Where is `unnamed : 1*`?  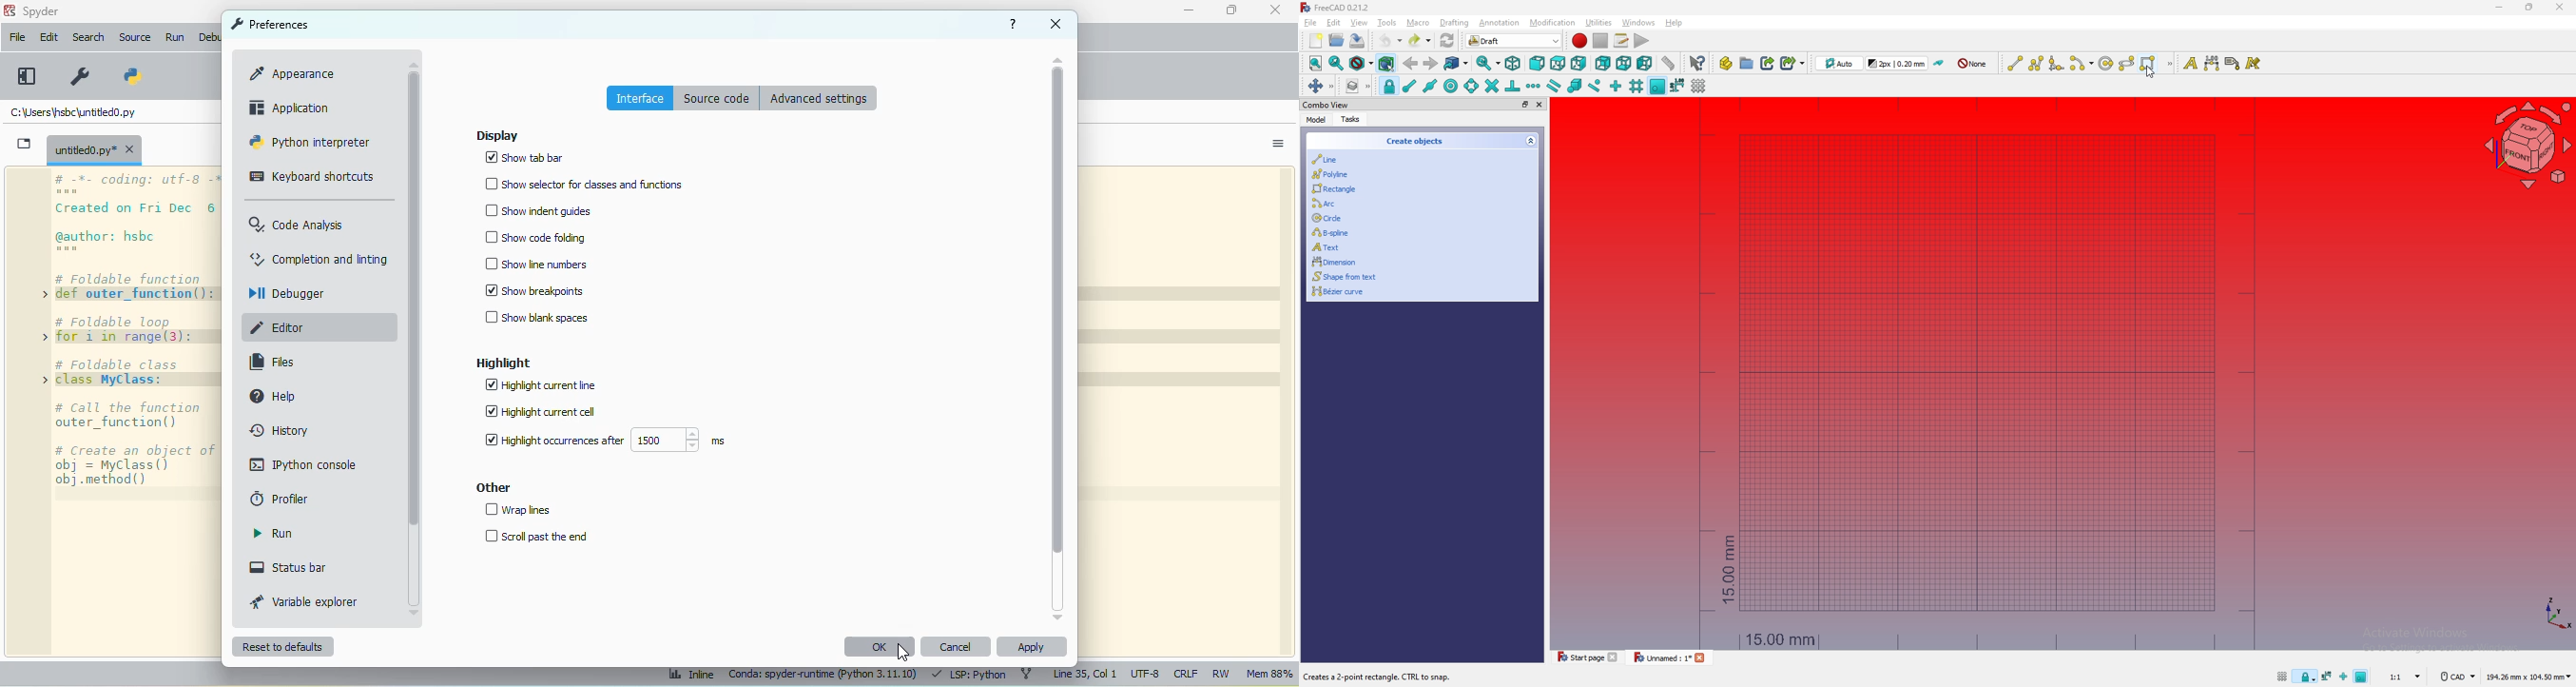 unnamed : 1* is located at coordinates (1663, 658).